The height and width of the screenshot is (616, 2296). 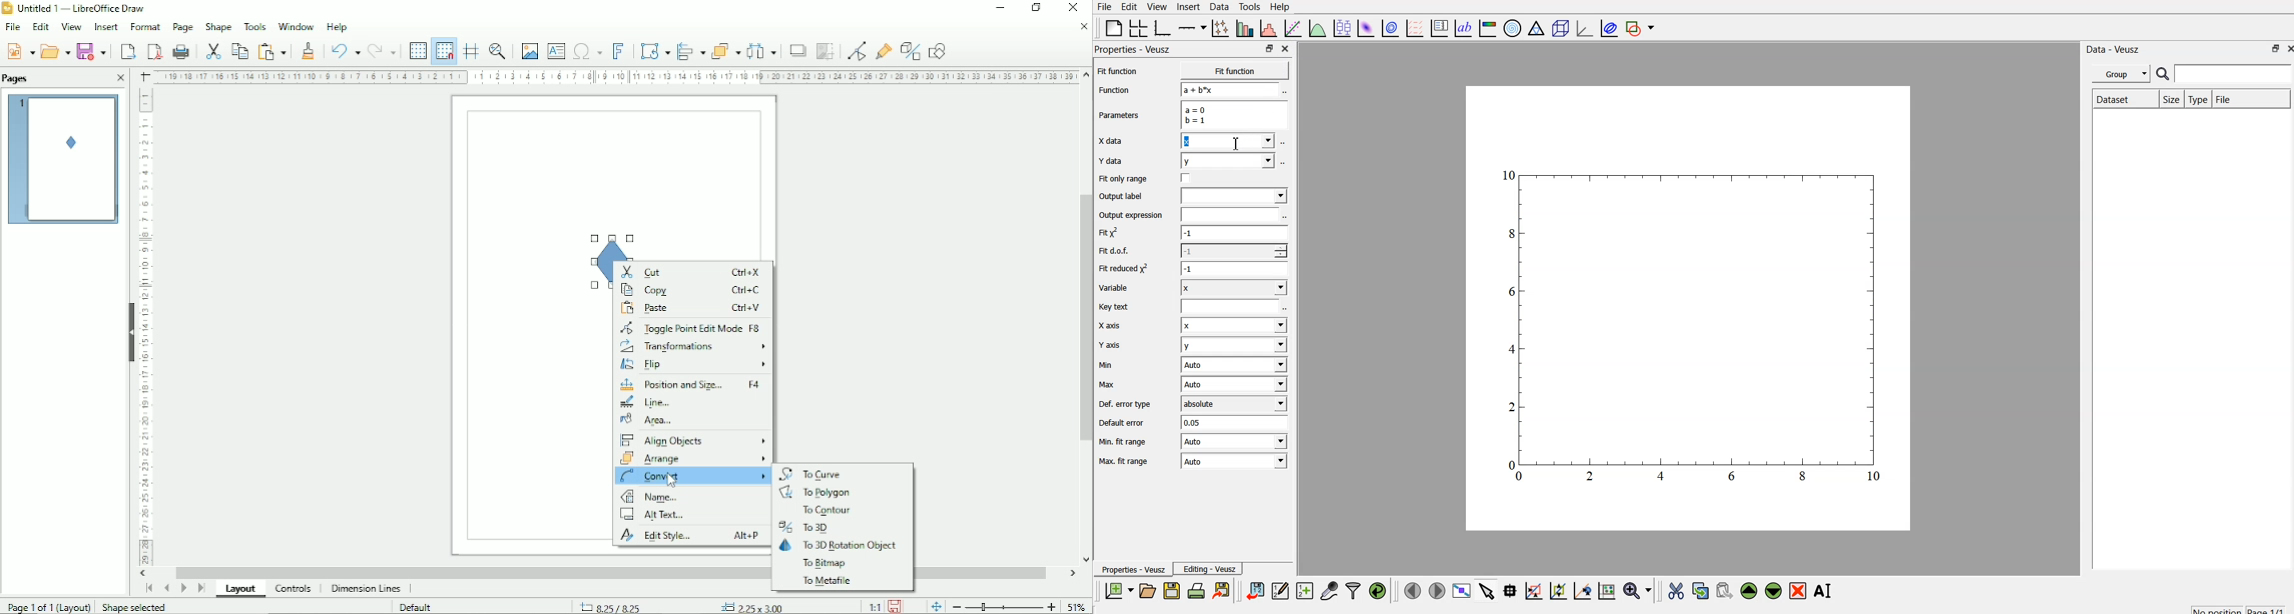 What do you see at coordinates (338, 26) in the screenshot?
I see `Help` at bounding box center [338, 26].